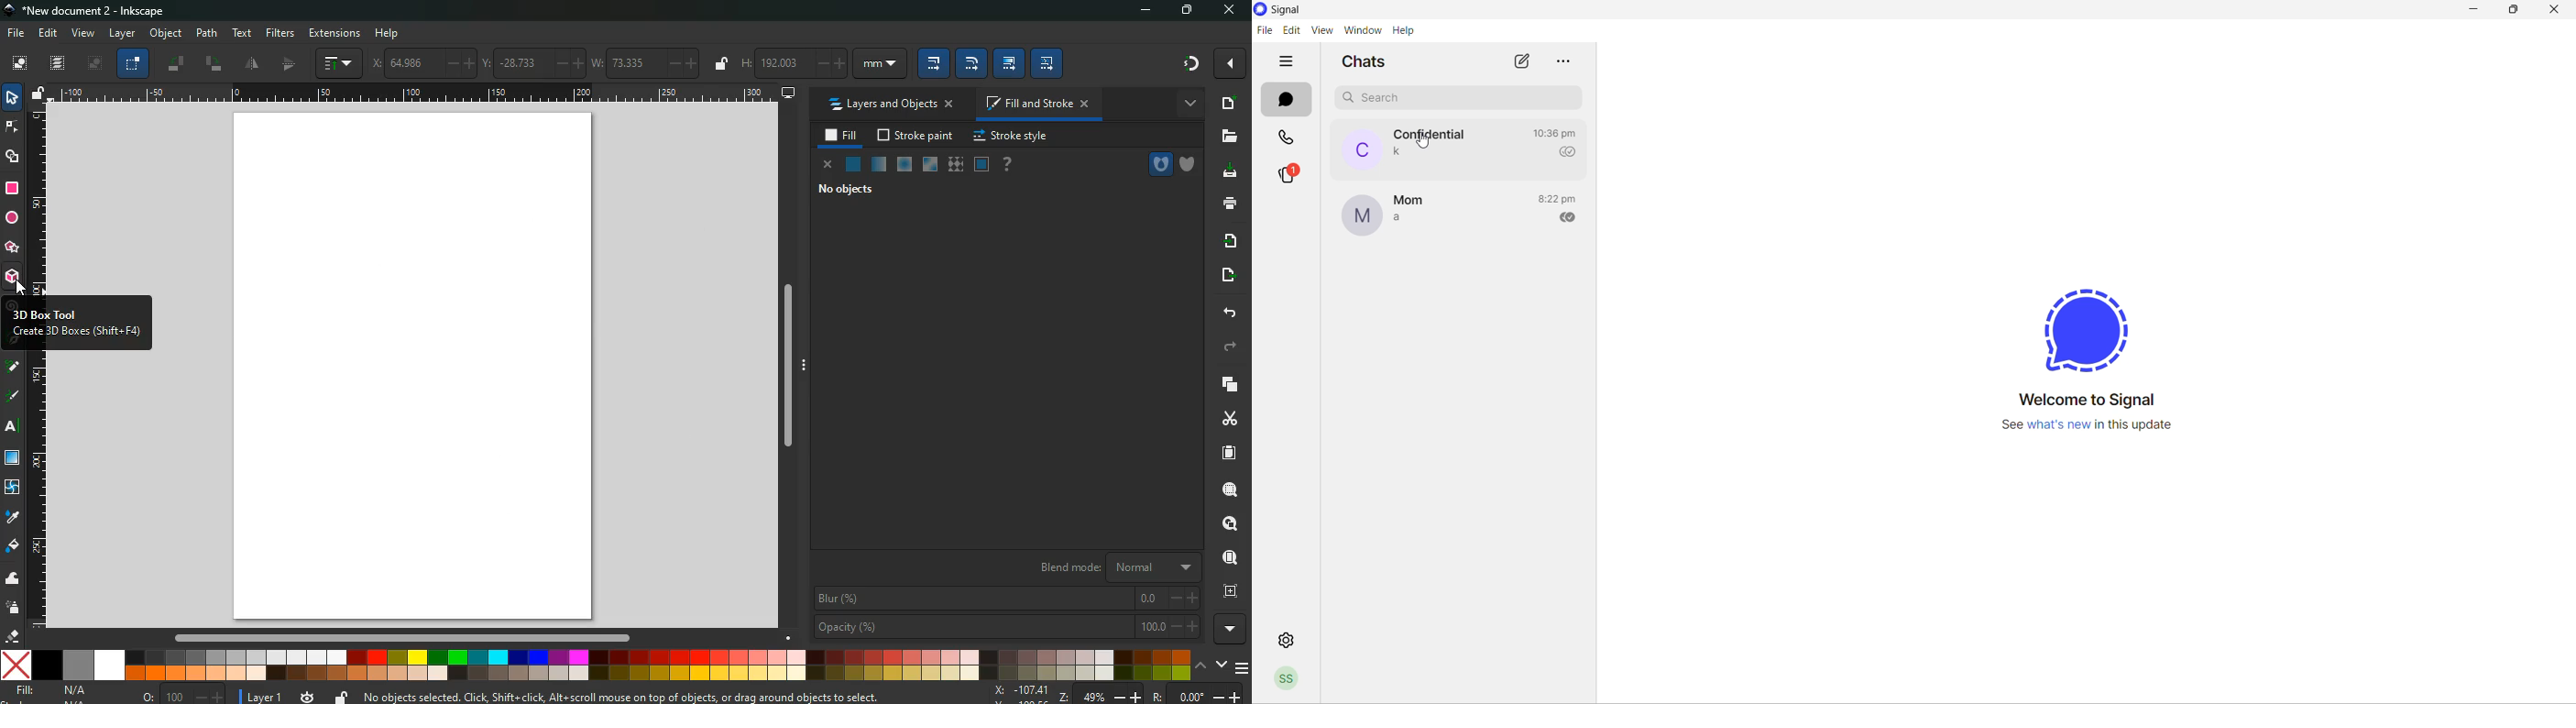  Describe the element at coordinates (240, 33) in the screenshot. I see `text` at that location.